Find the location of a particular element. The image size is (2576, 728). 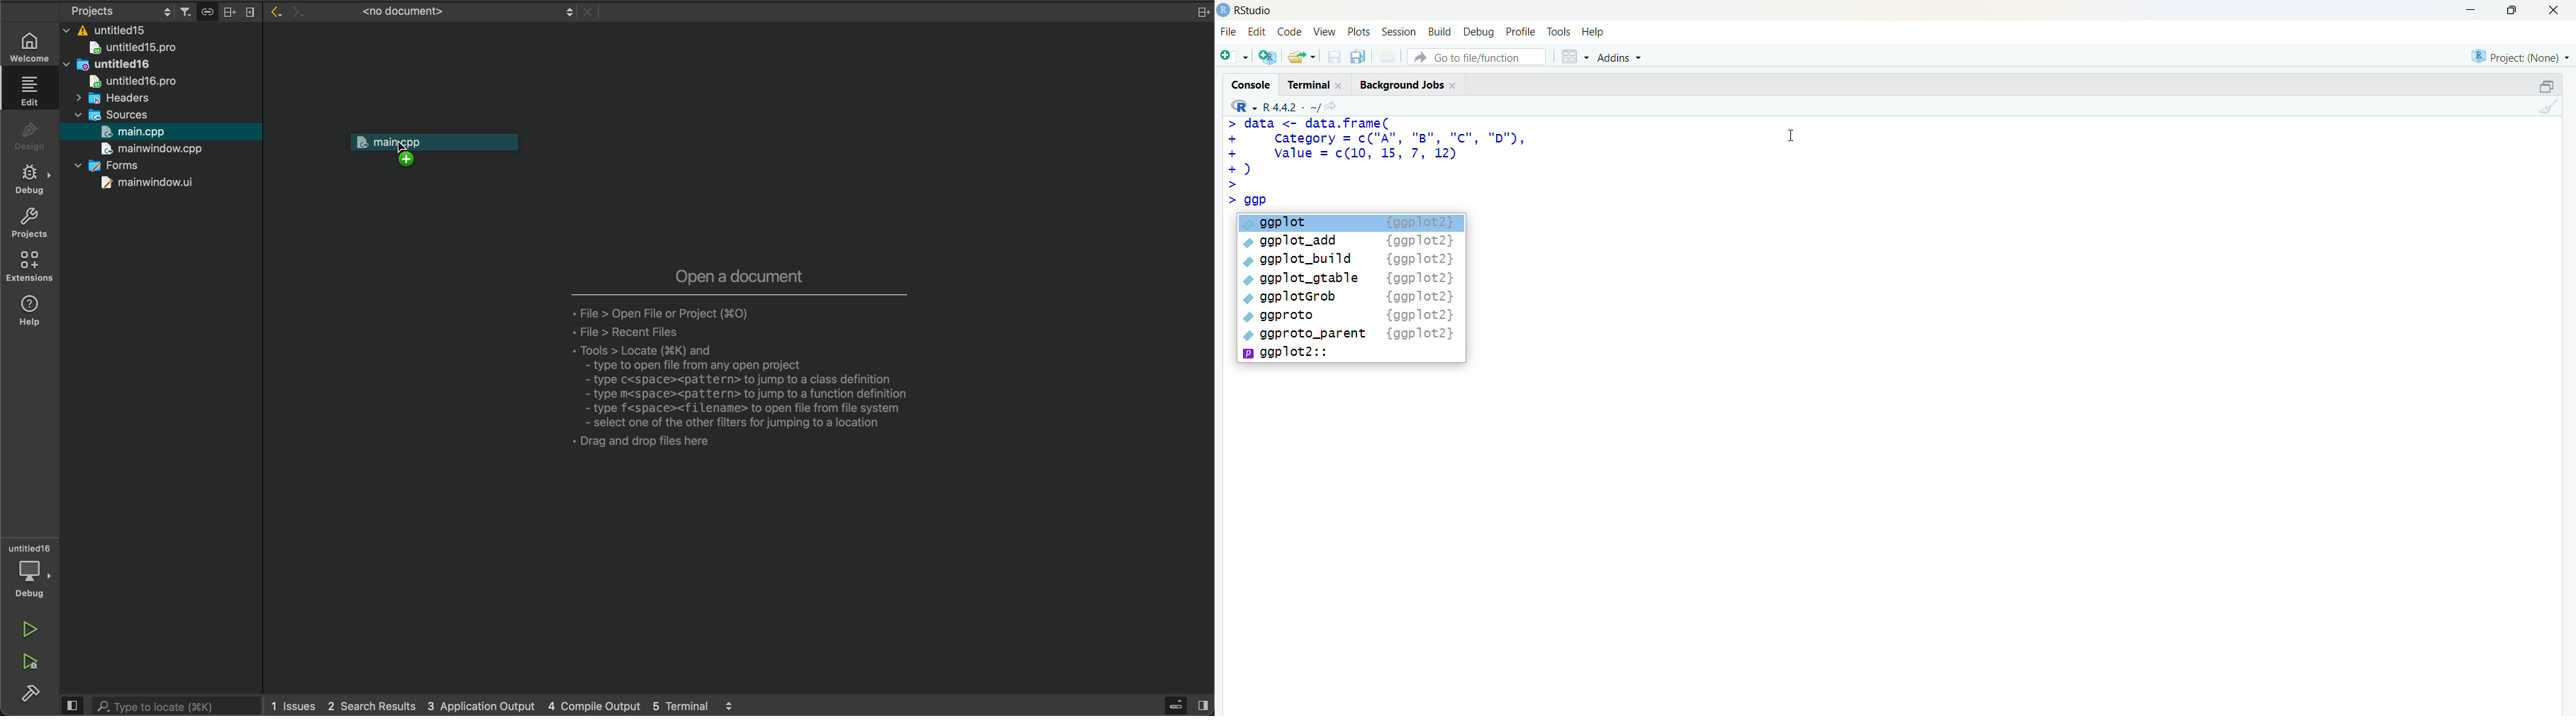

 R language version - R 4.4.2 is located at coordinates (1291, 106).